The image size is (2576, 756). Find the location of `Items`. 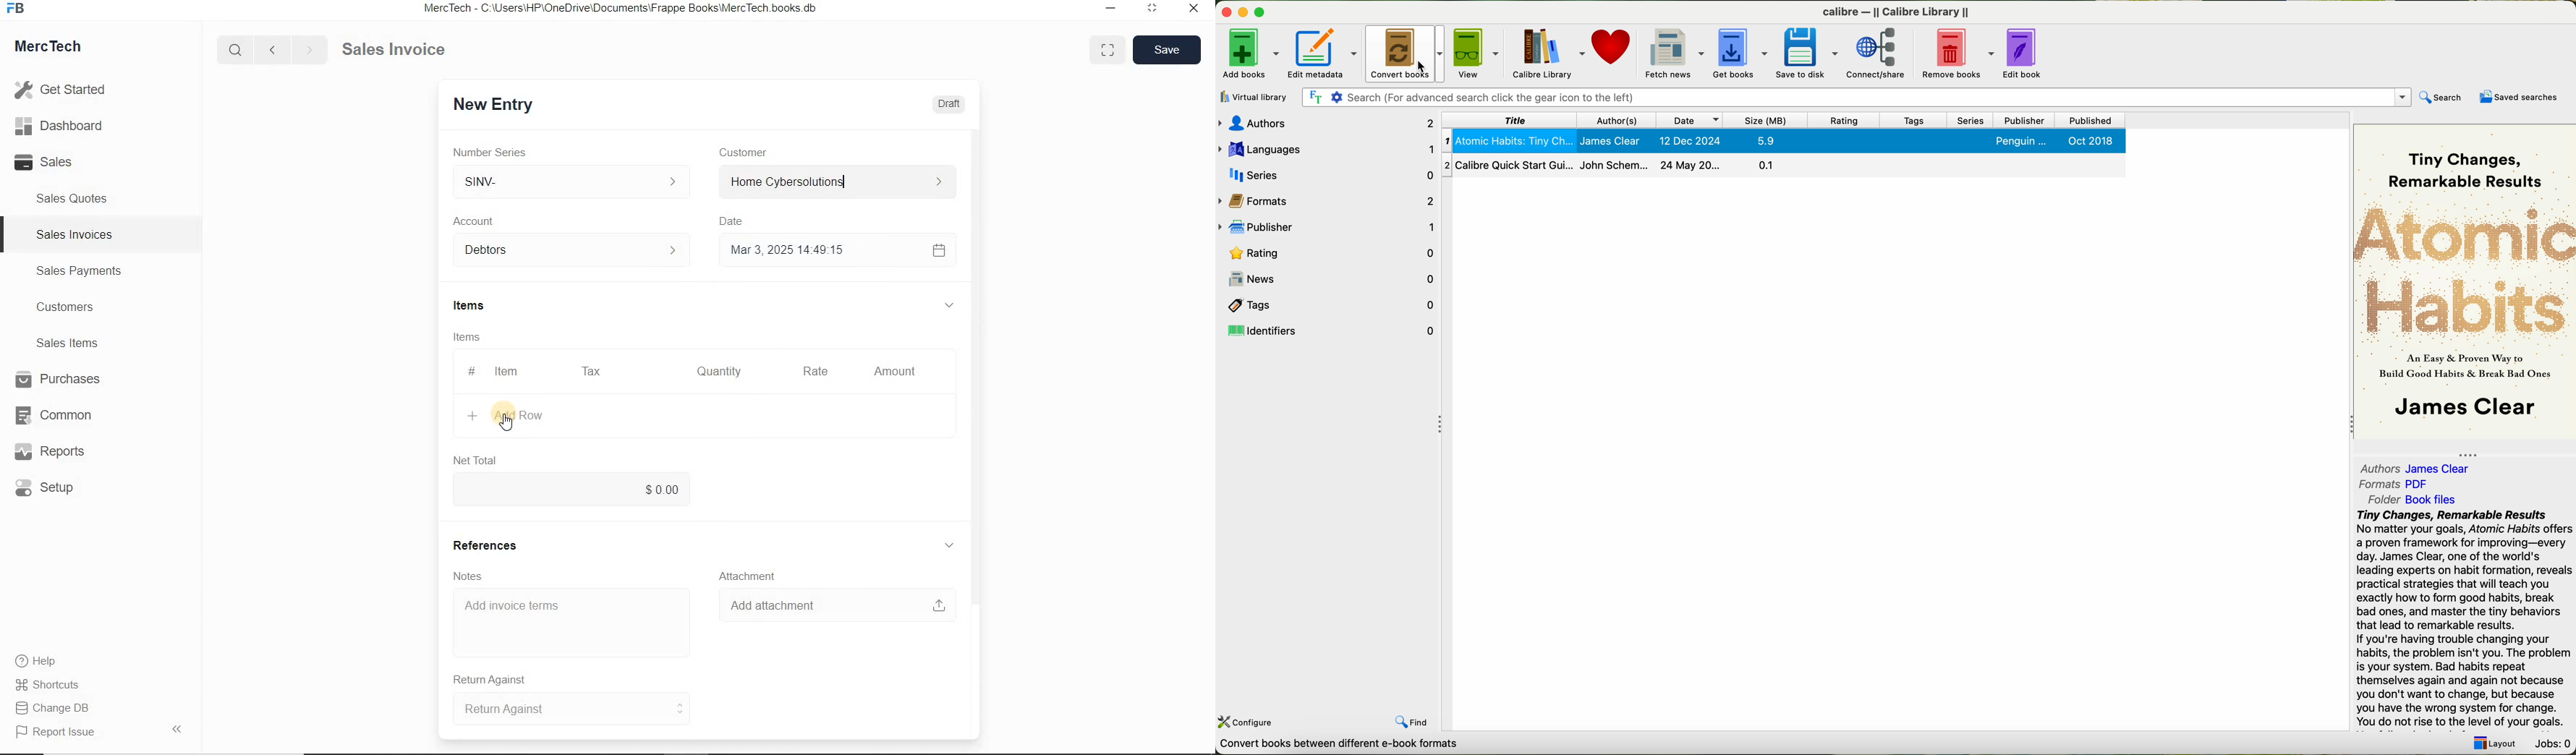

Items is located at coordinates (477, 307).